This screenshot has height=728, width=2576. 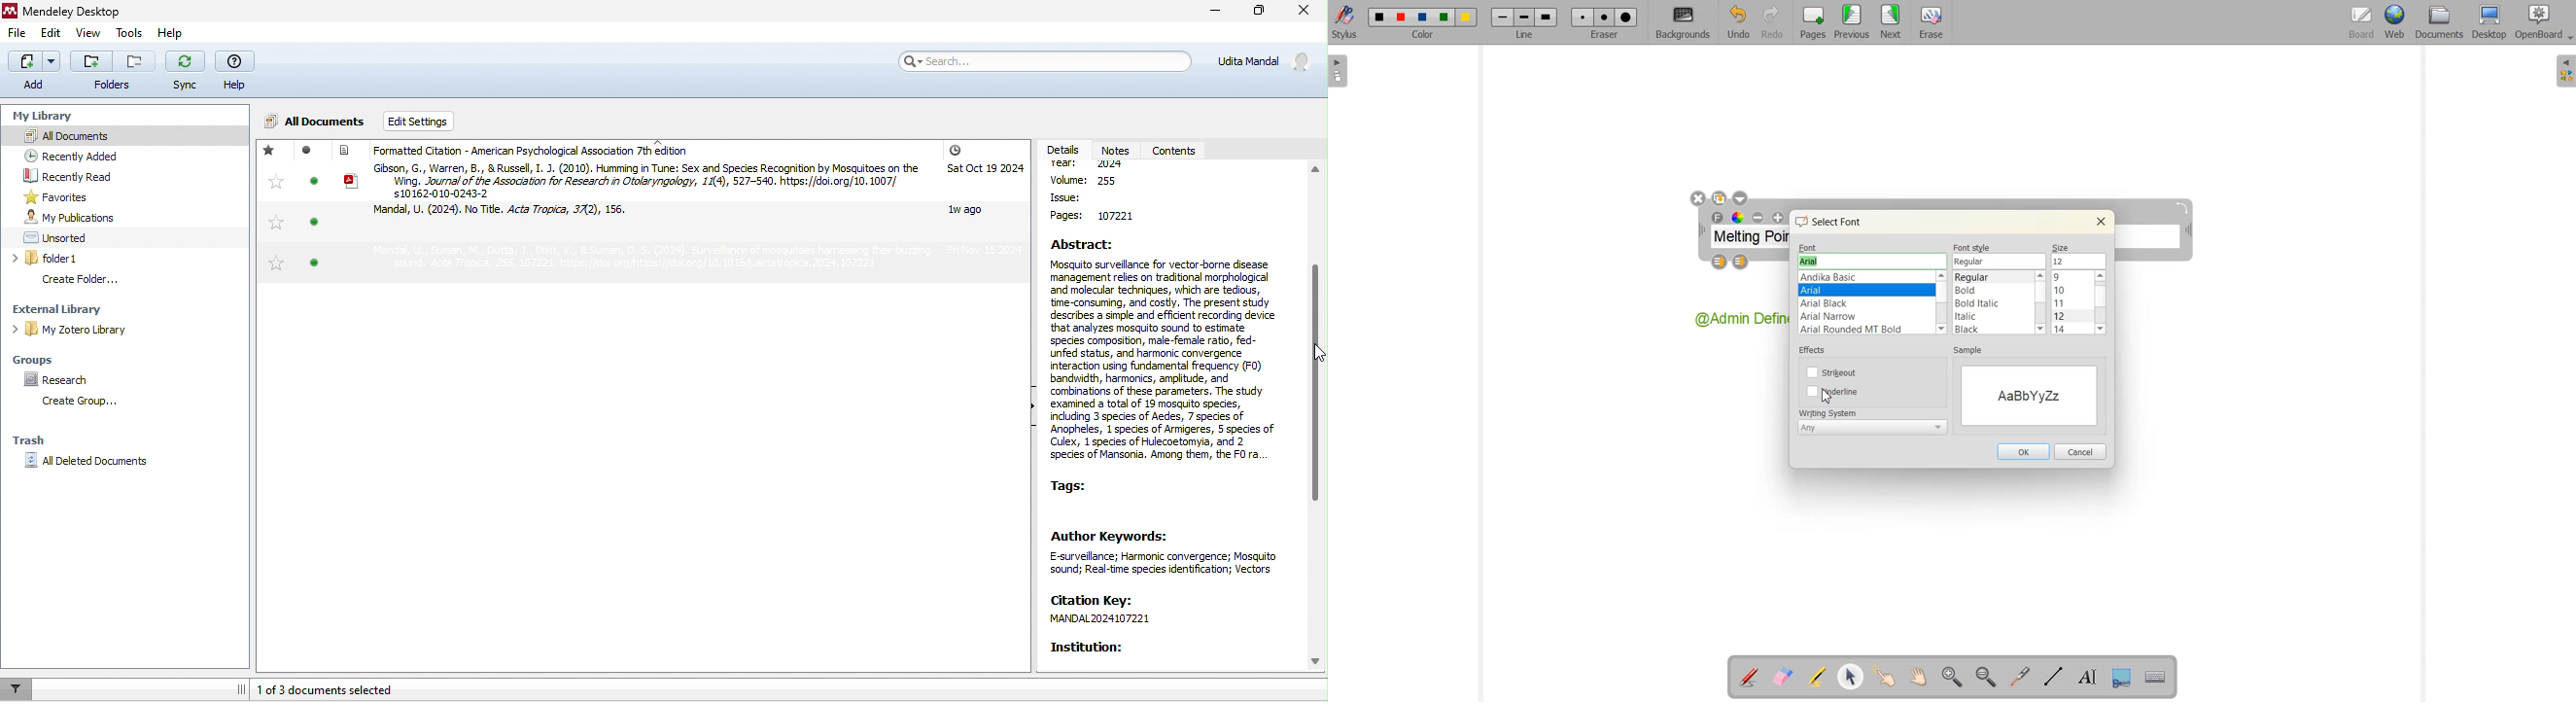 What do you see at coordinates (273, 208) in the screenshot?
I see `favorites` at bounding box center [273, 208].